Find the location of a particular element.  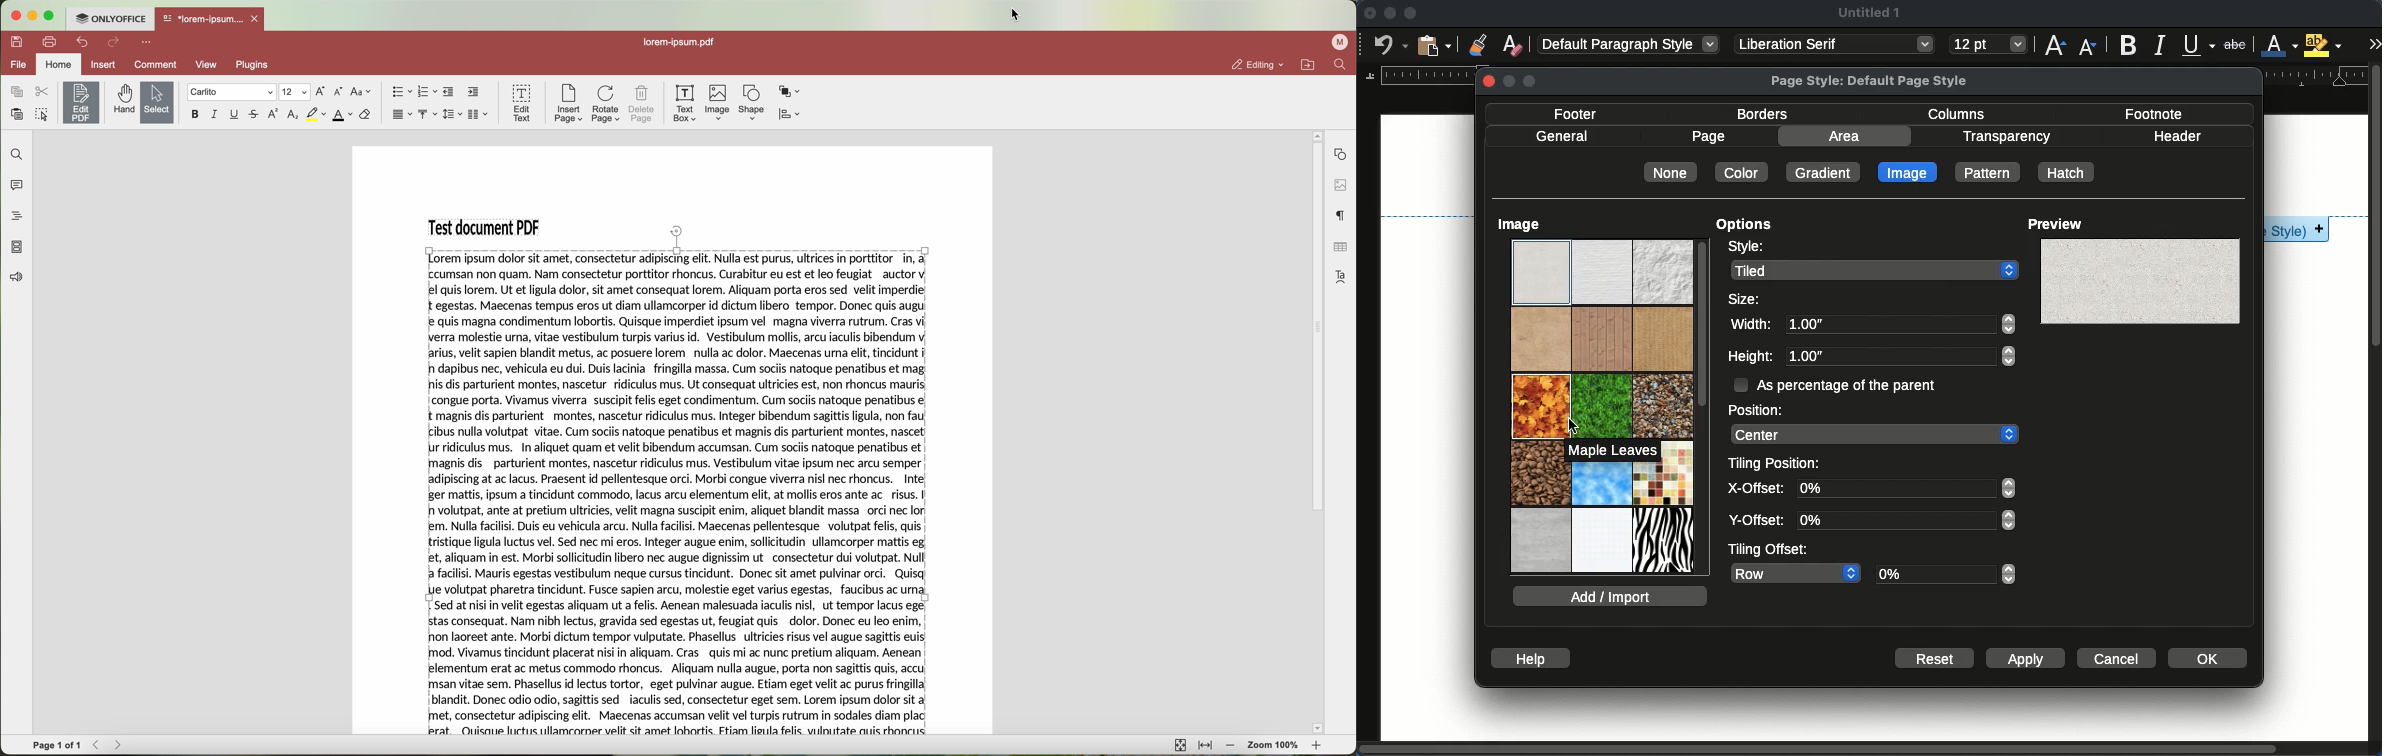

cancel is located at coordinates (2118, 658).